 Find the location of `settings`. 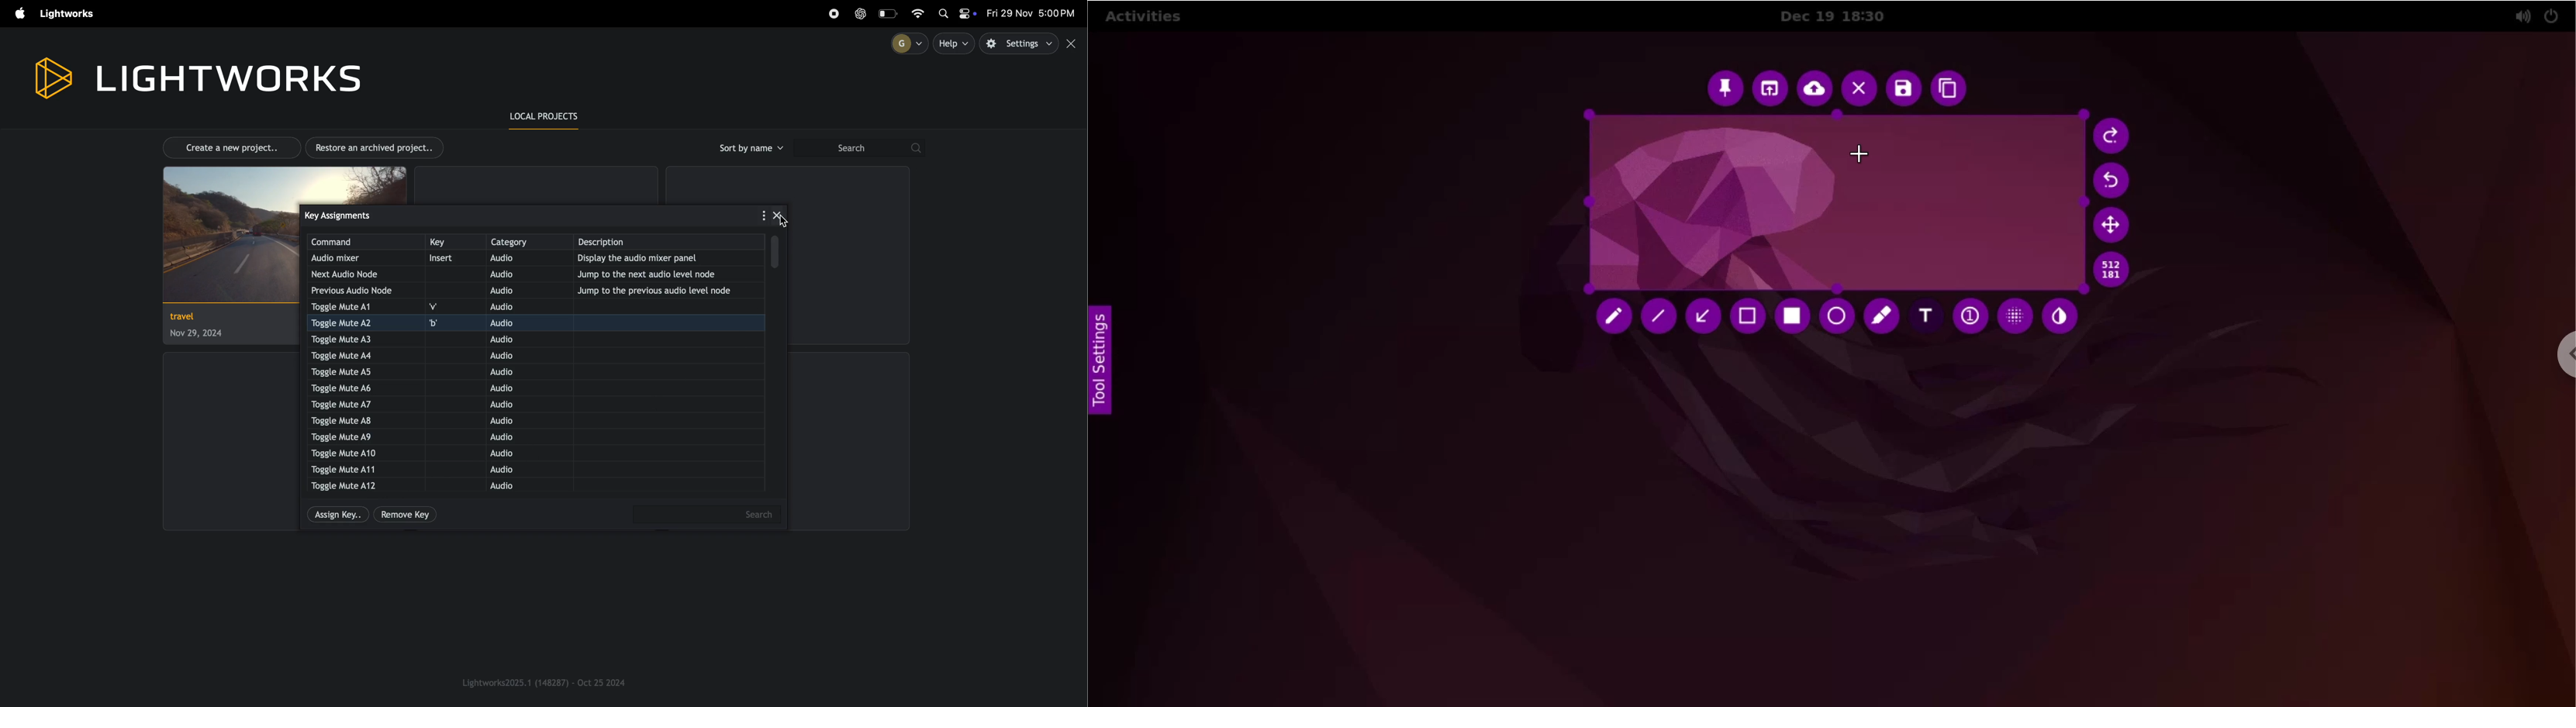

settings is located at coordinates (1020, 44).